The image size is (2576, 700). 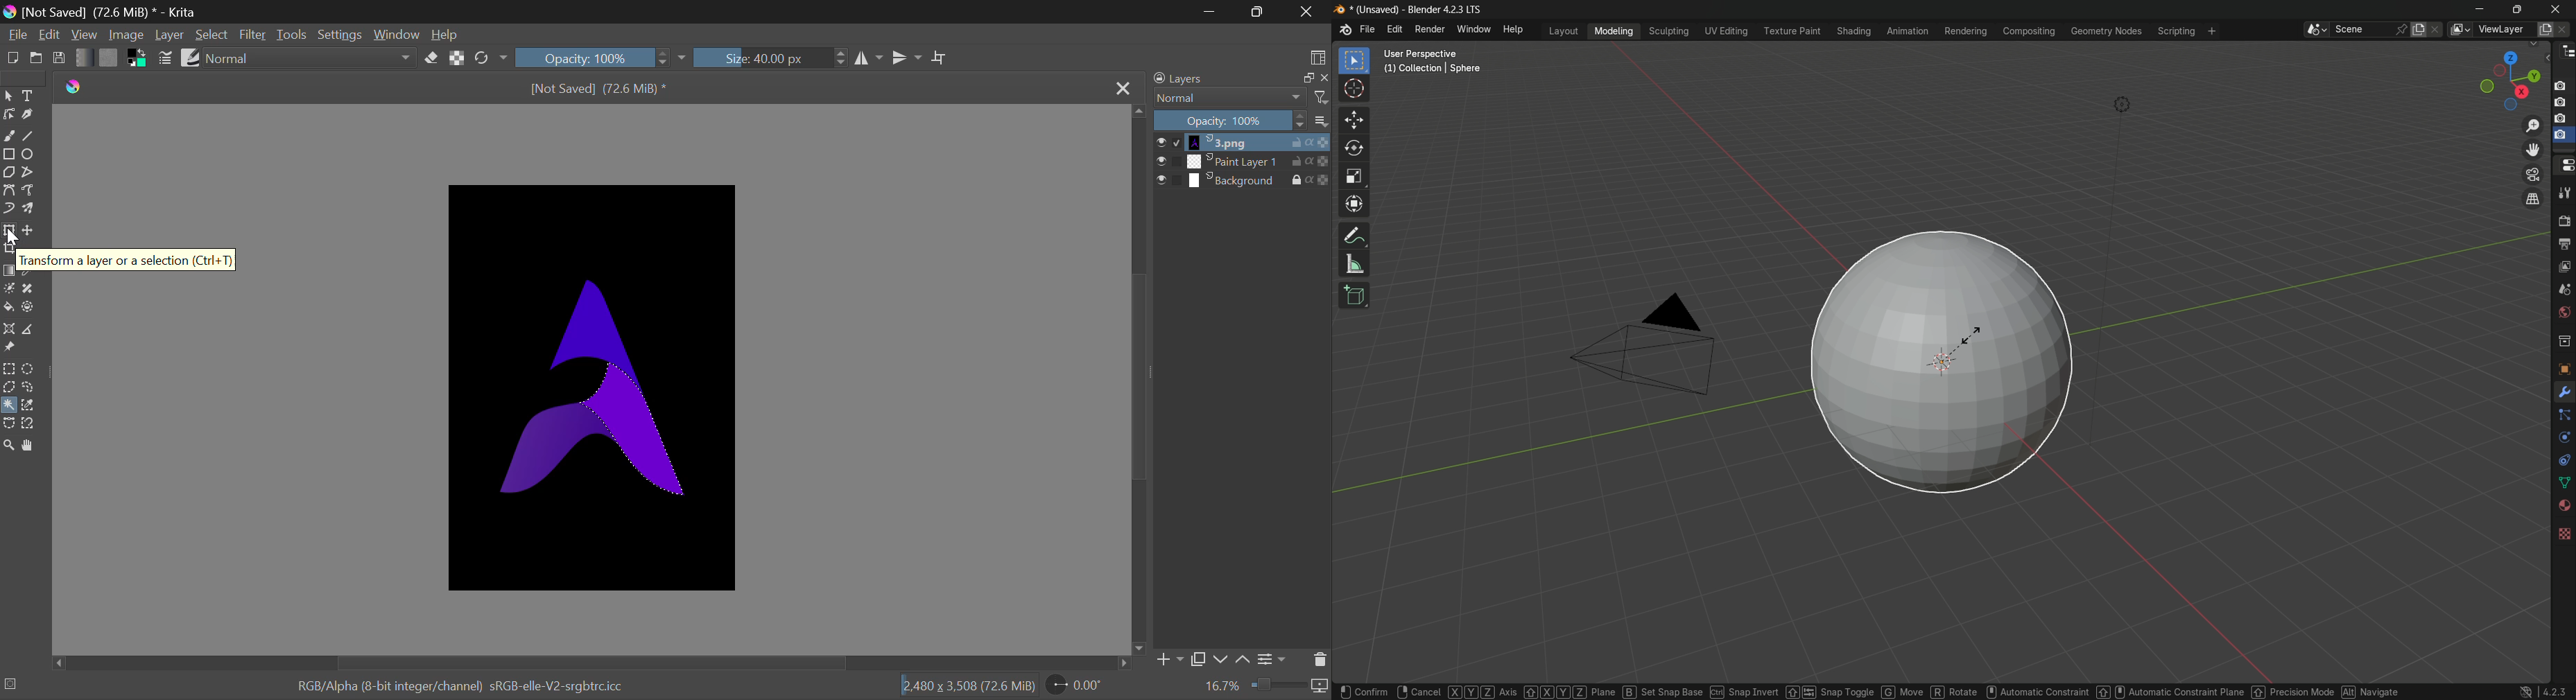 What do you see at coordinates (33, 172) in the screenshot?
I see `Polyline` at bounding box center [33, 172].